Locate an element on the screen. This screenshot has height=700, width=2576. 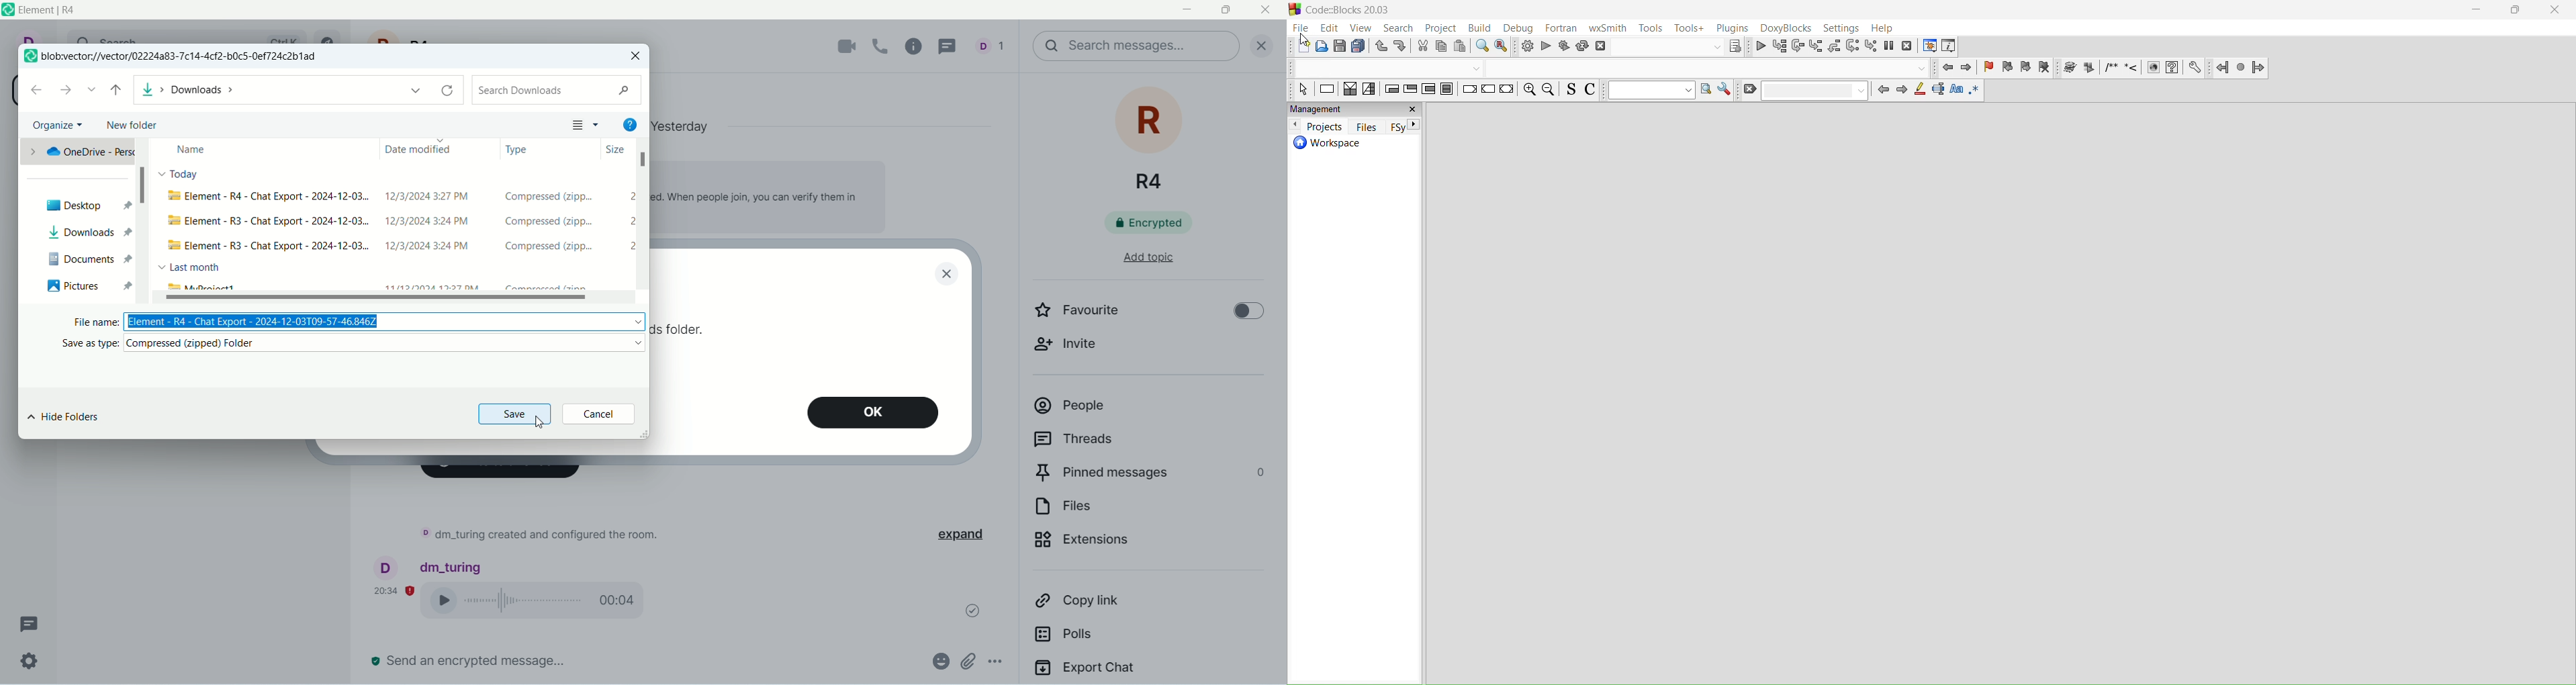
today is located at coordinates (183, 176).